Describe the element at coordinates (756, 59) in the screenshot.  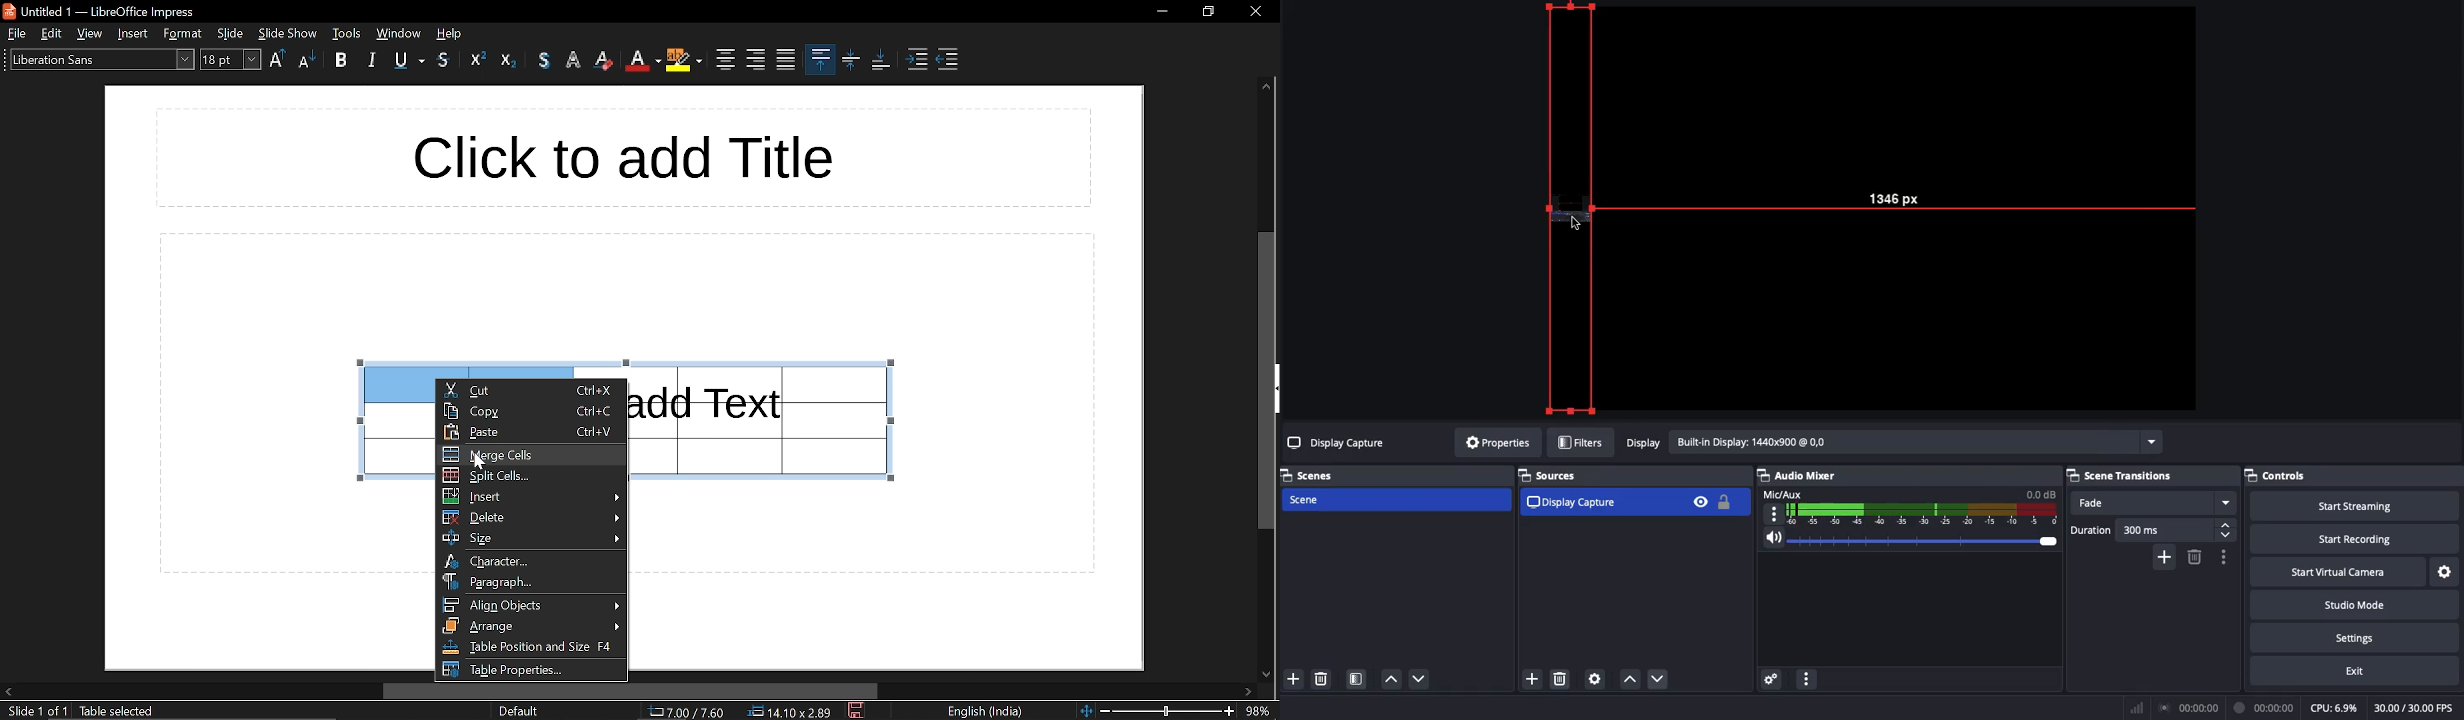
I see `align right` at that location.